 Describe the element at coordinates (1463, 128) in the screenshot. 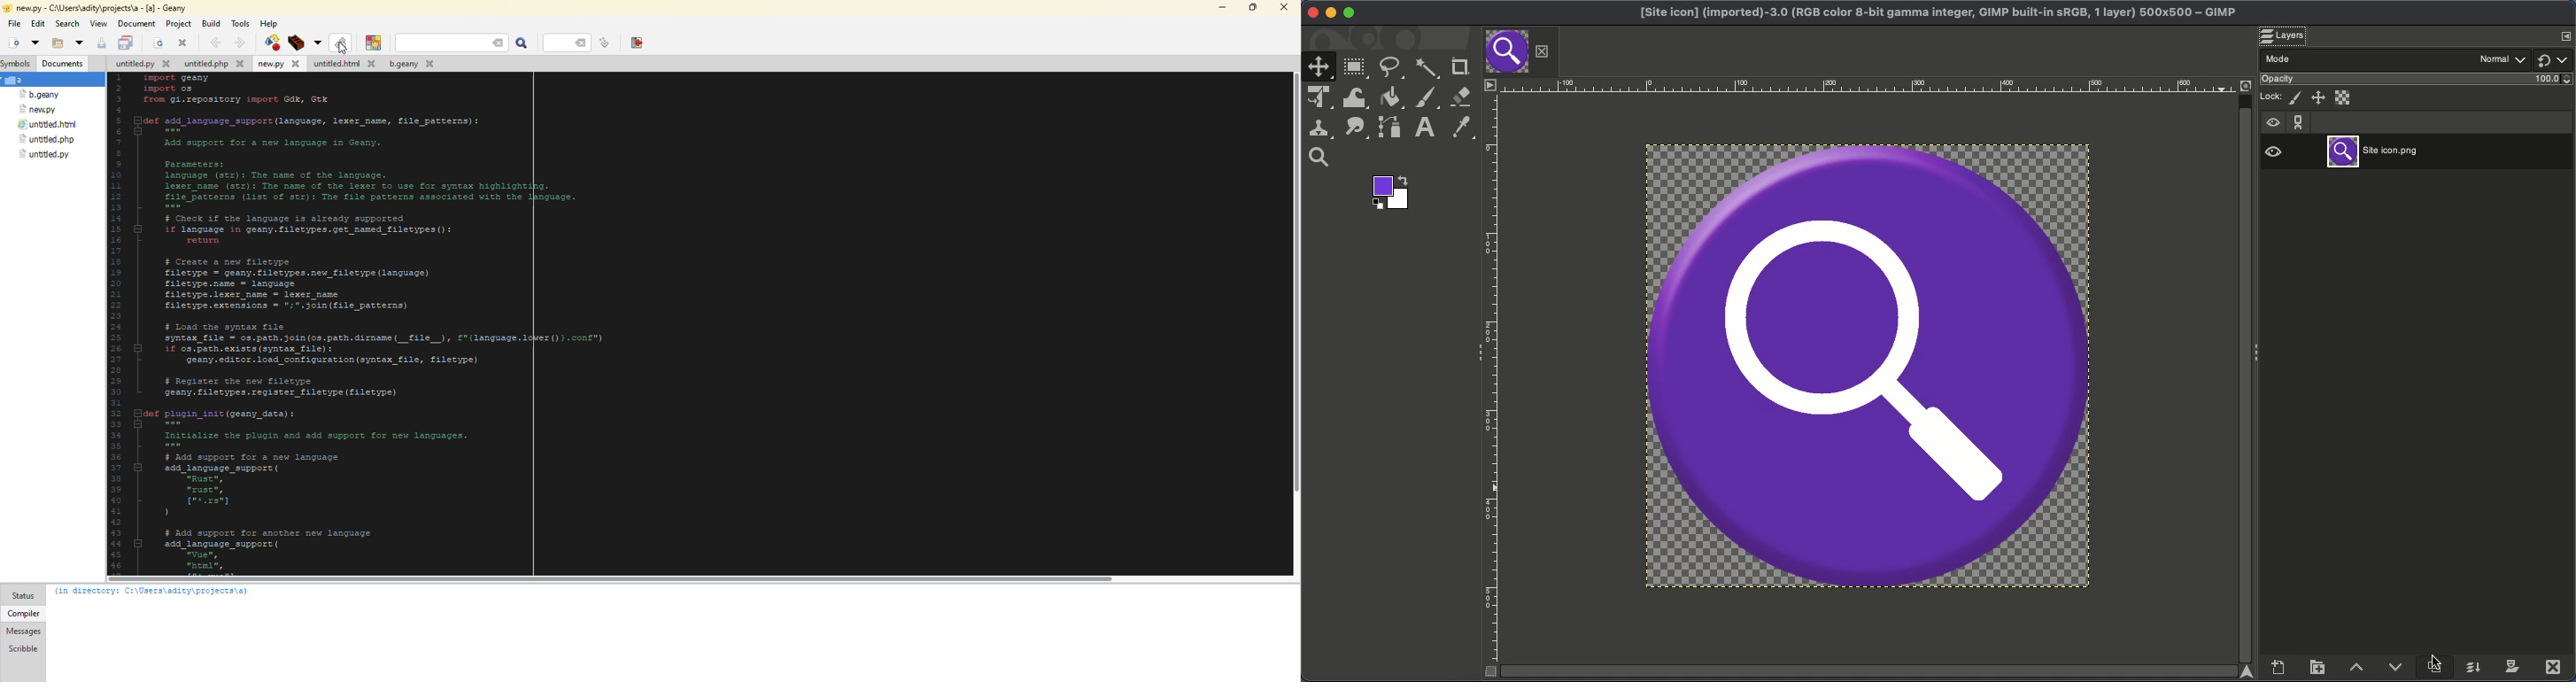

I see `Color picker` at that location.